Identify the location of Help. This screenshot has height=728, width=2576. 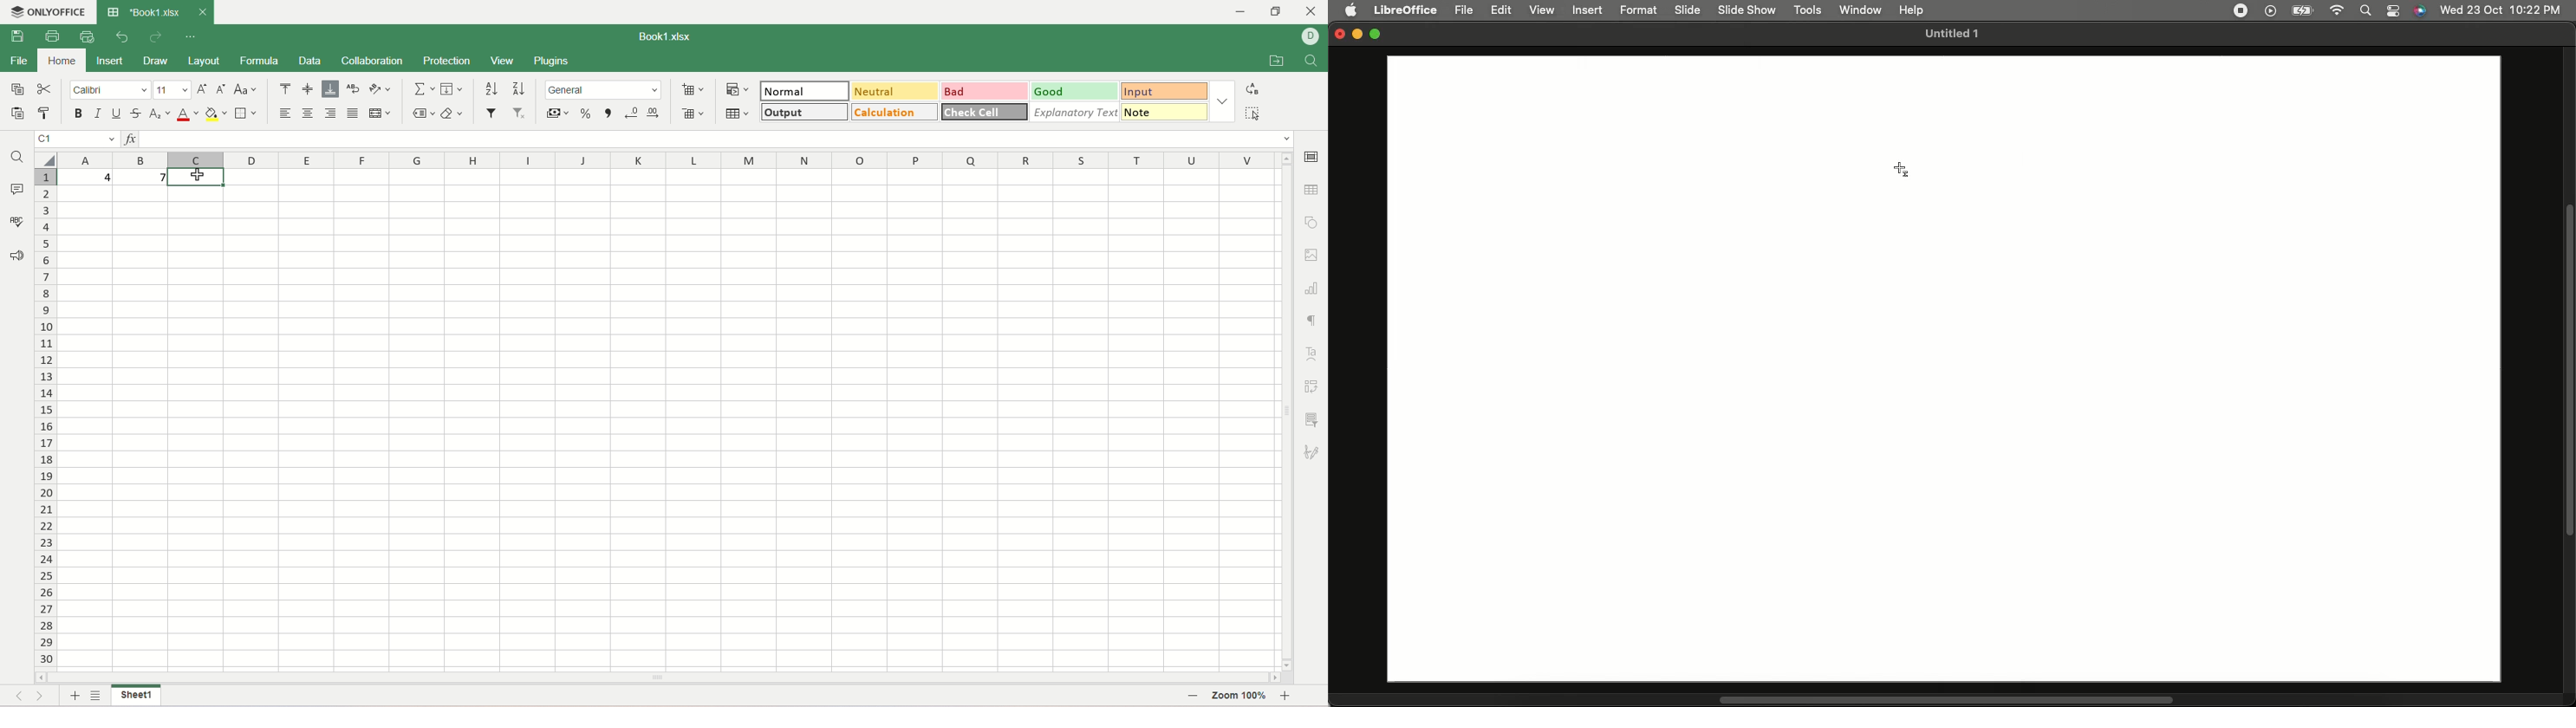
(1911, 8).